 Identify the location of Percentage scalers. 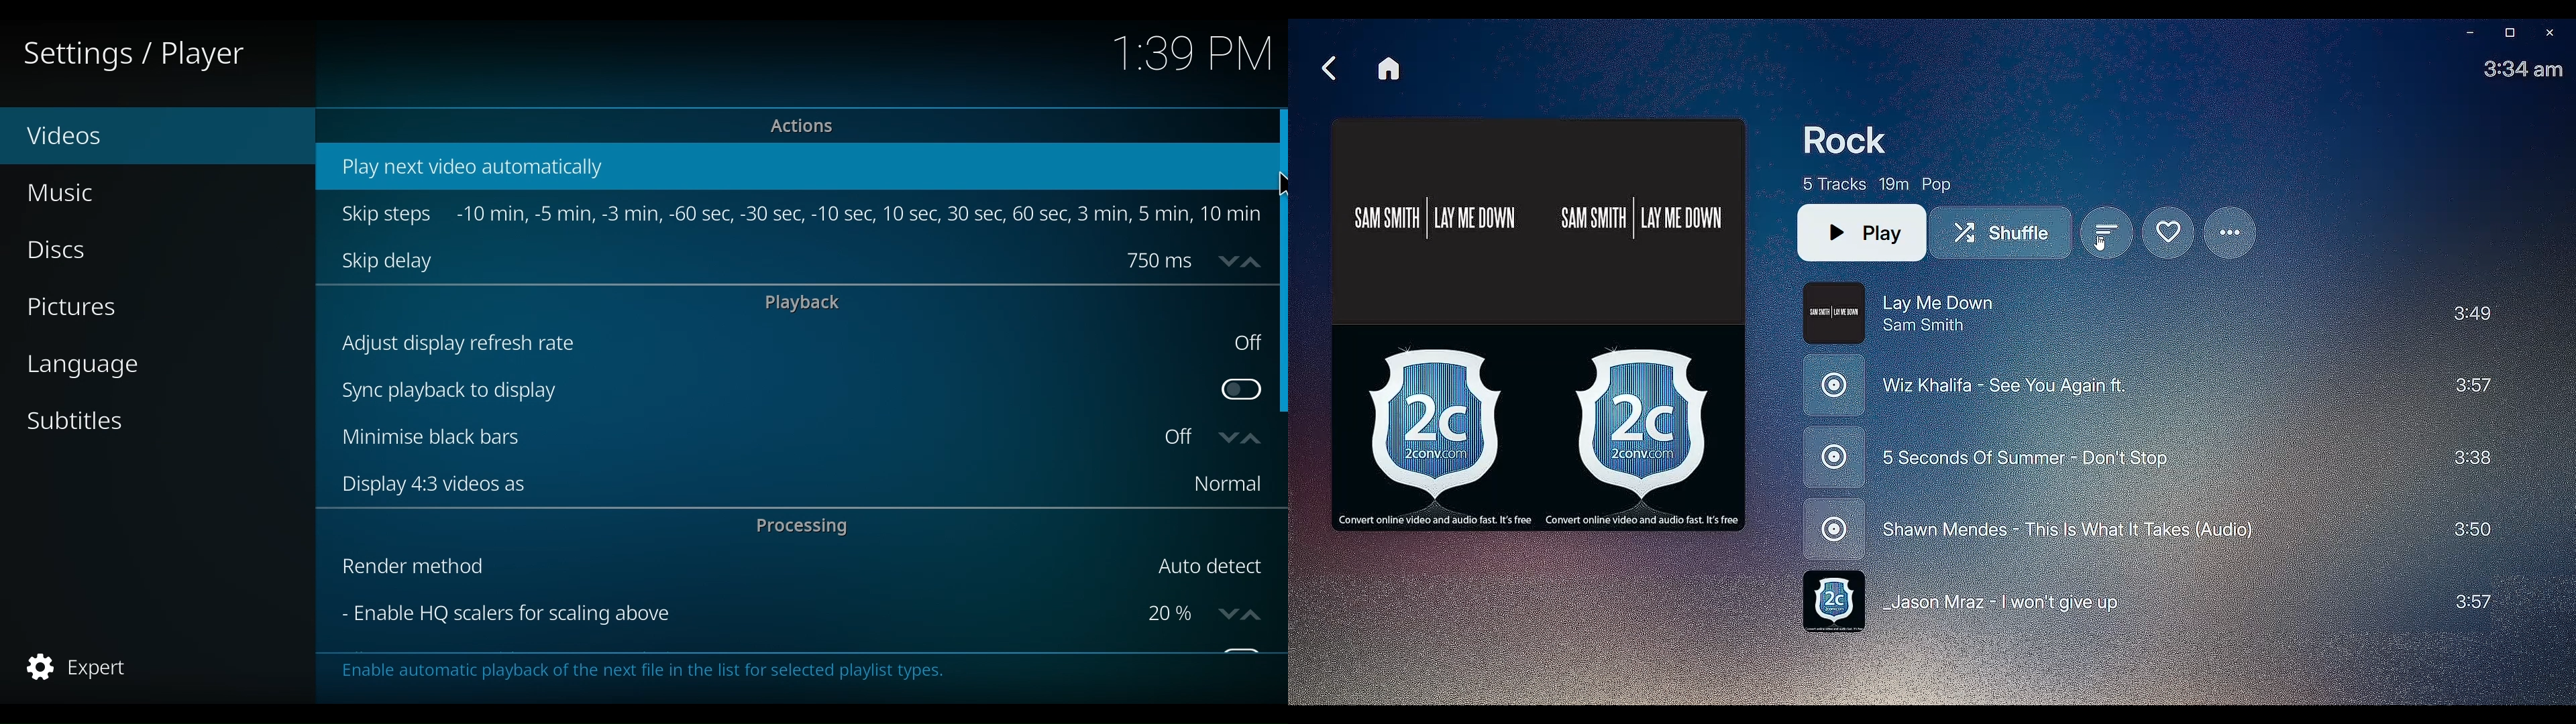
(1172, 614).